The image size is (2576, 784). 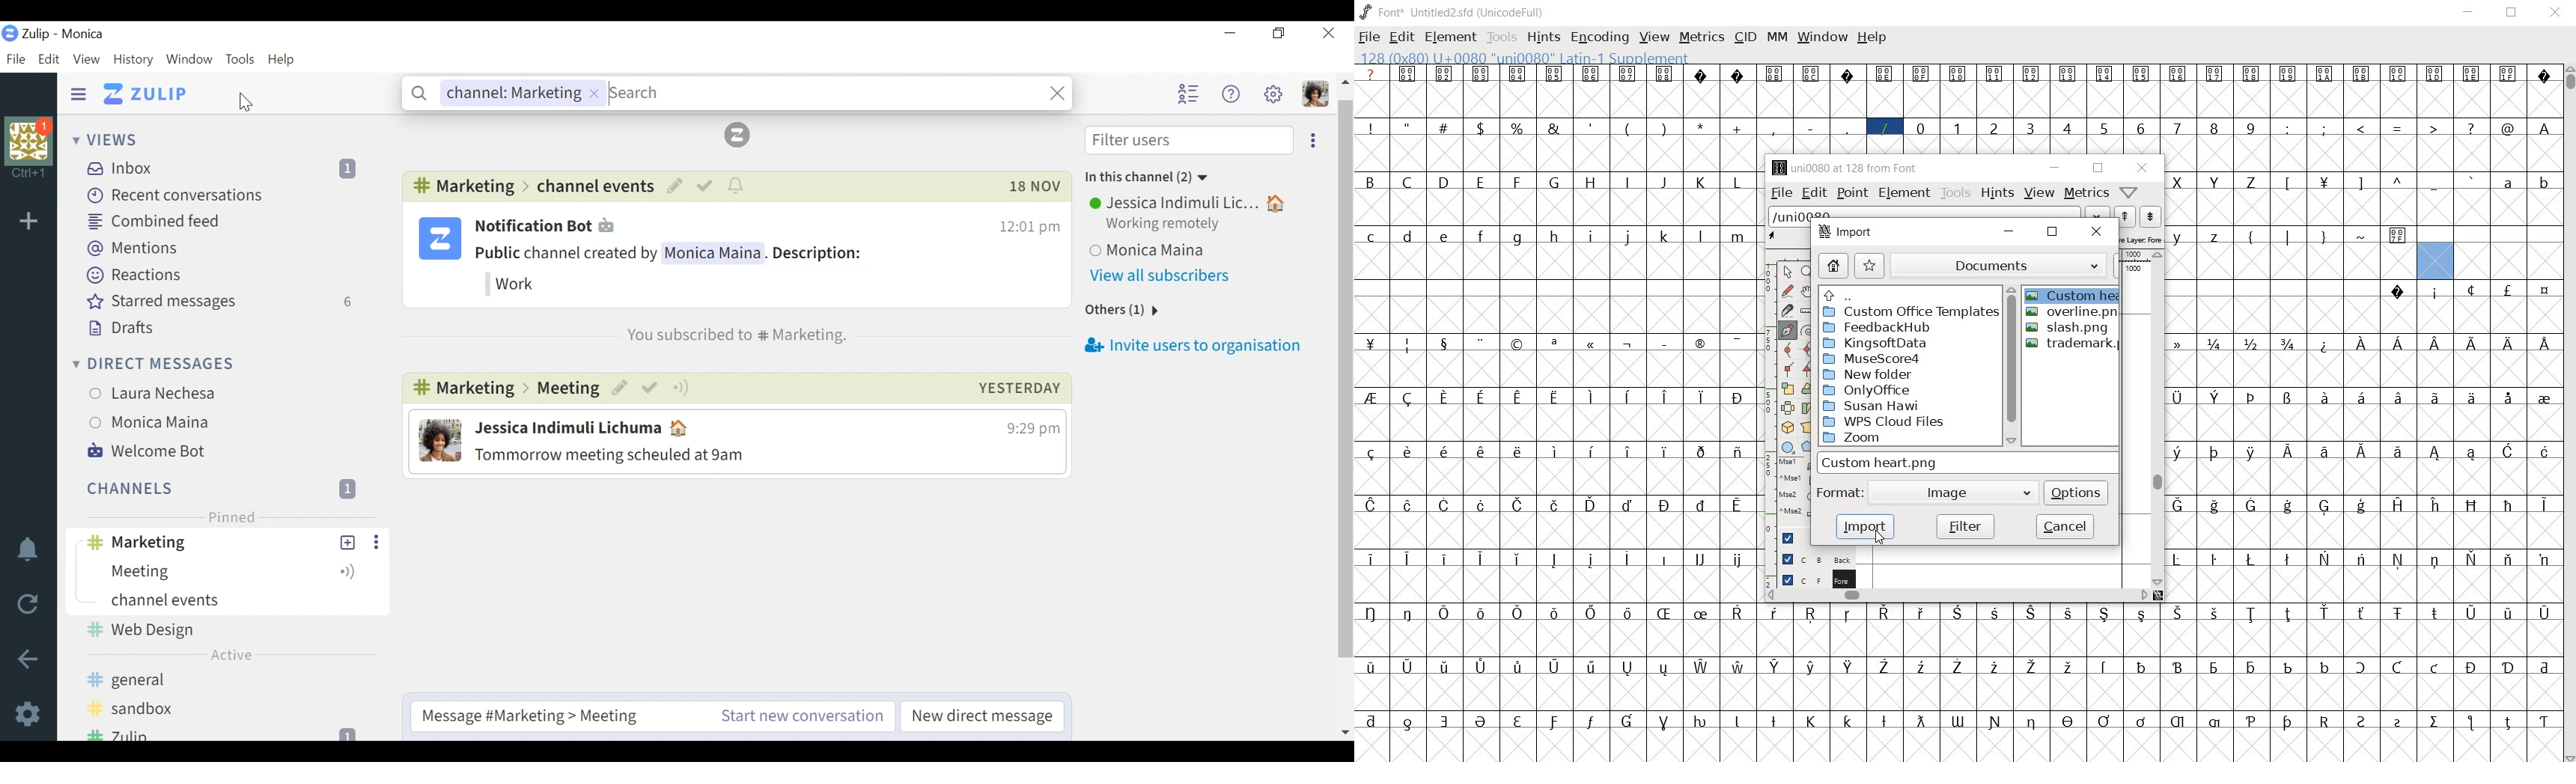 What do you see at coordinates (1848, 76) in the screenshot?
I see `glyph` at bounding box center [1848, 76].